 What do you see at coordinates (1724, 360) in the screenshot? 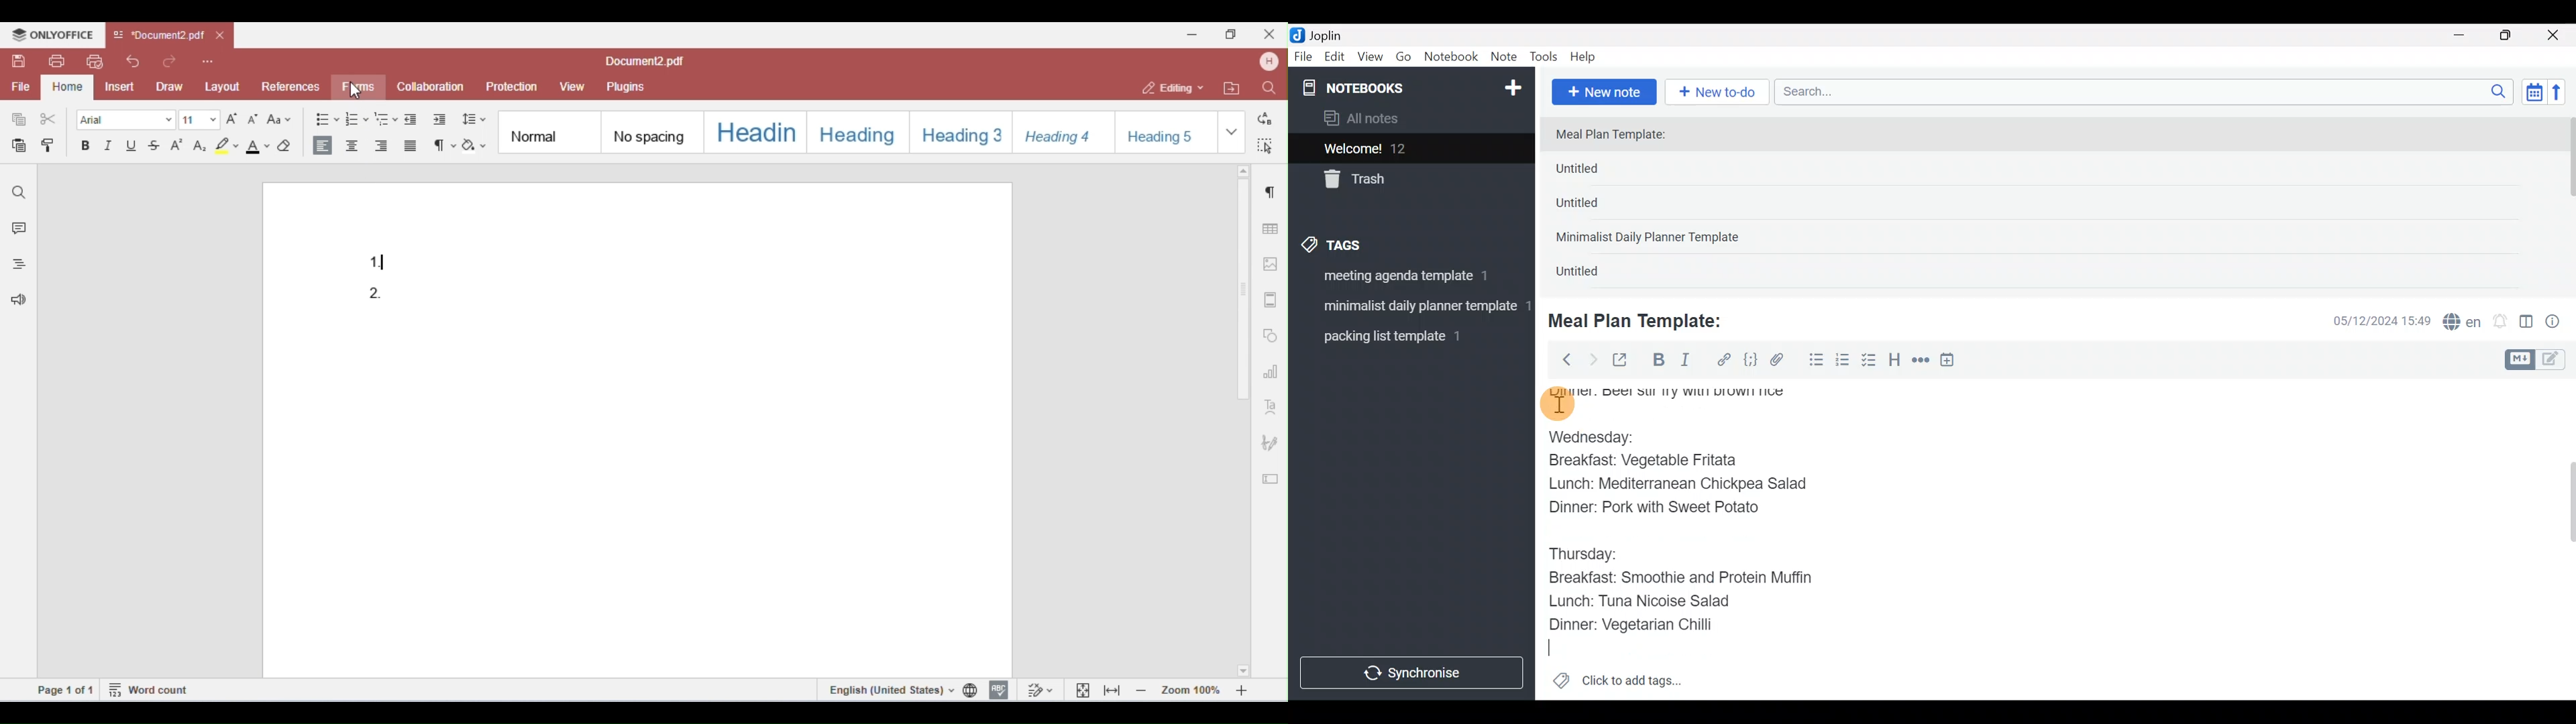
I see `Hyperlink` at bounding box center [1724, 360].